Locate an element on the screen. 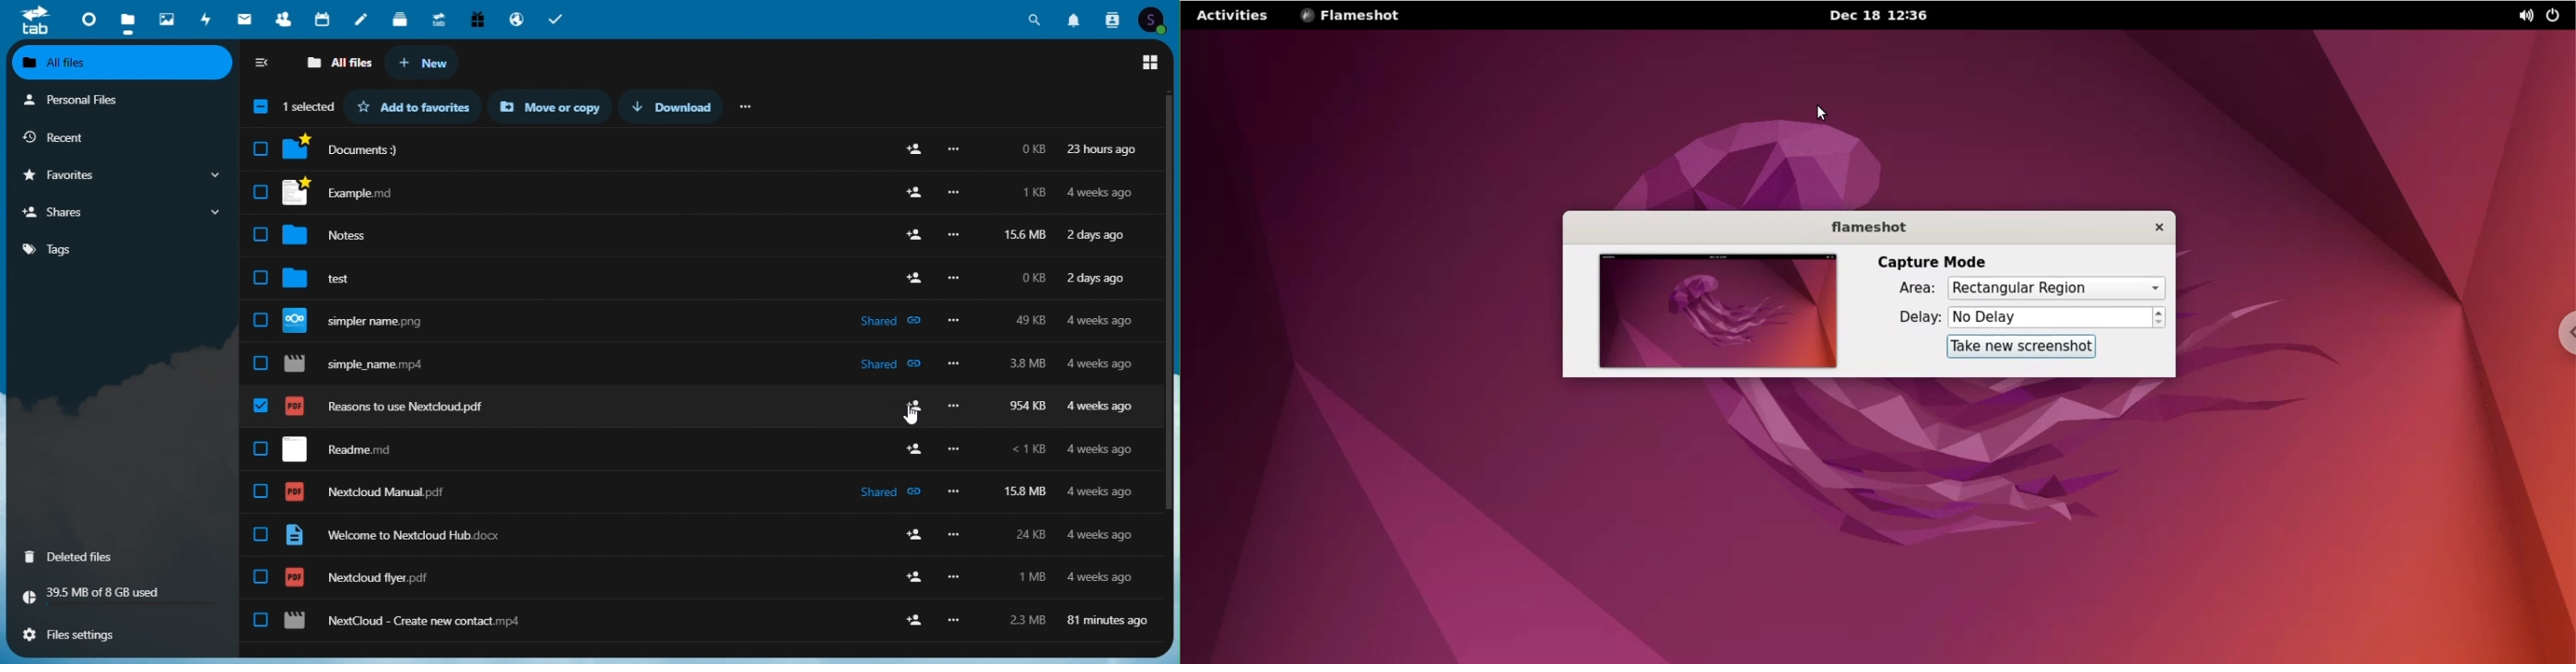 The width and height of the screenshot is (2576, 672). notifications is located at coordinates (1075, 18).